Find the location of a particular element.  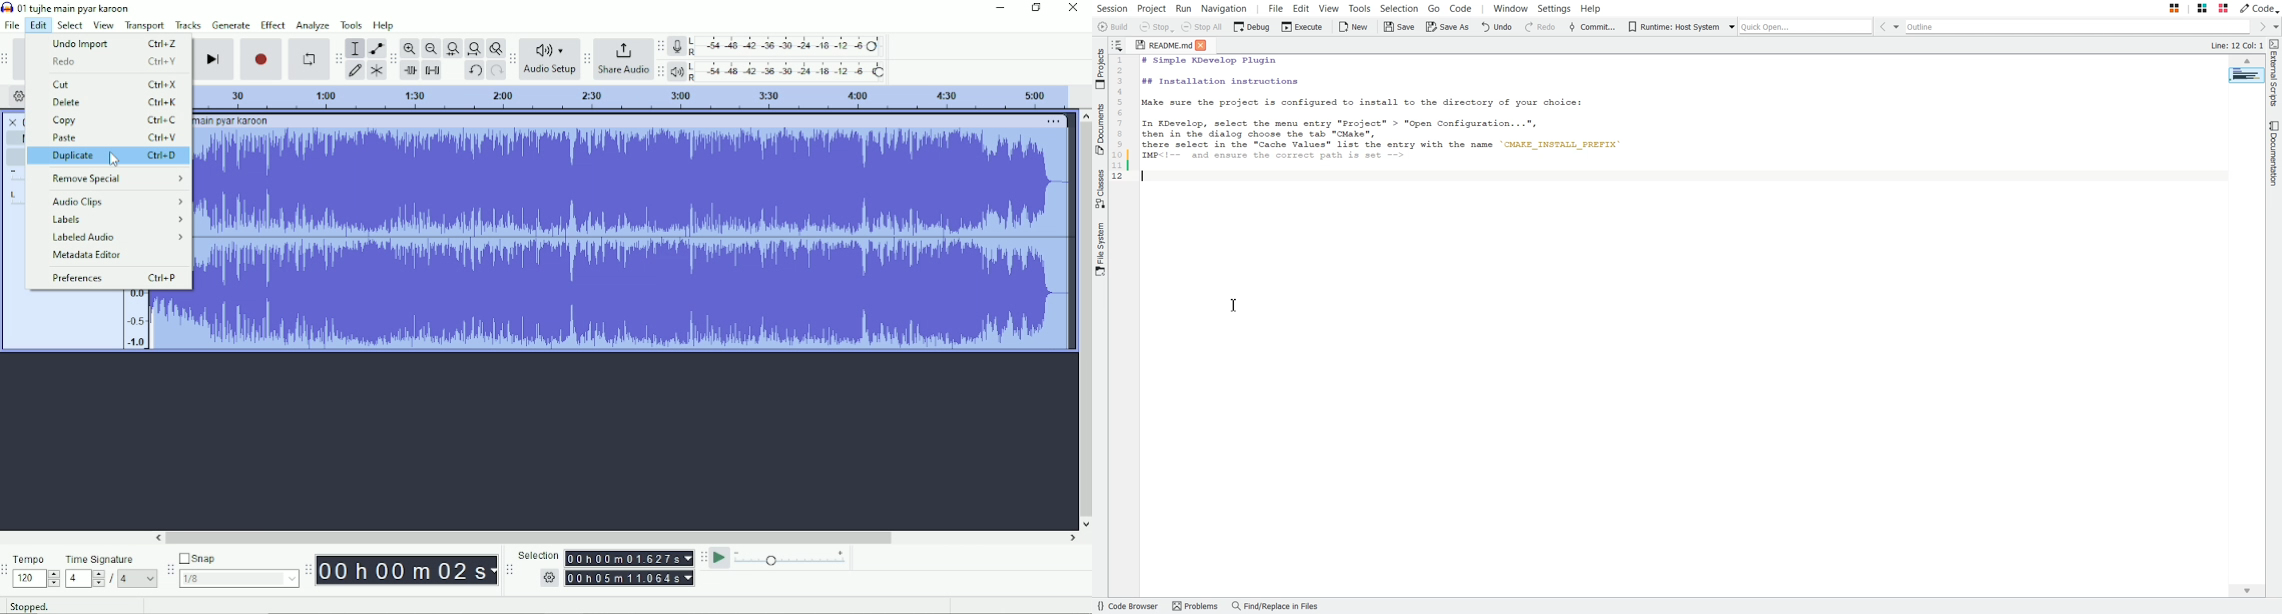

Select is located at coordinates (71, 25).